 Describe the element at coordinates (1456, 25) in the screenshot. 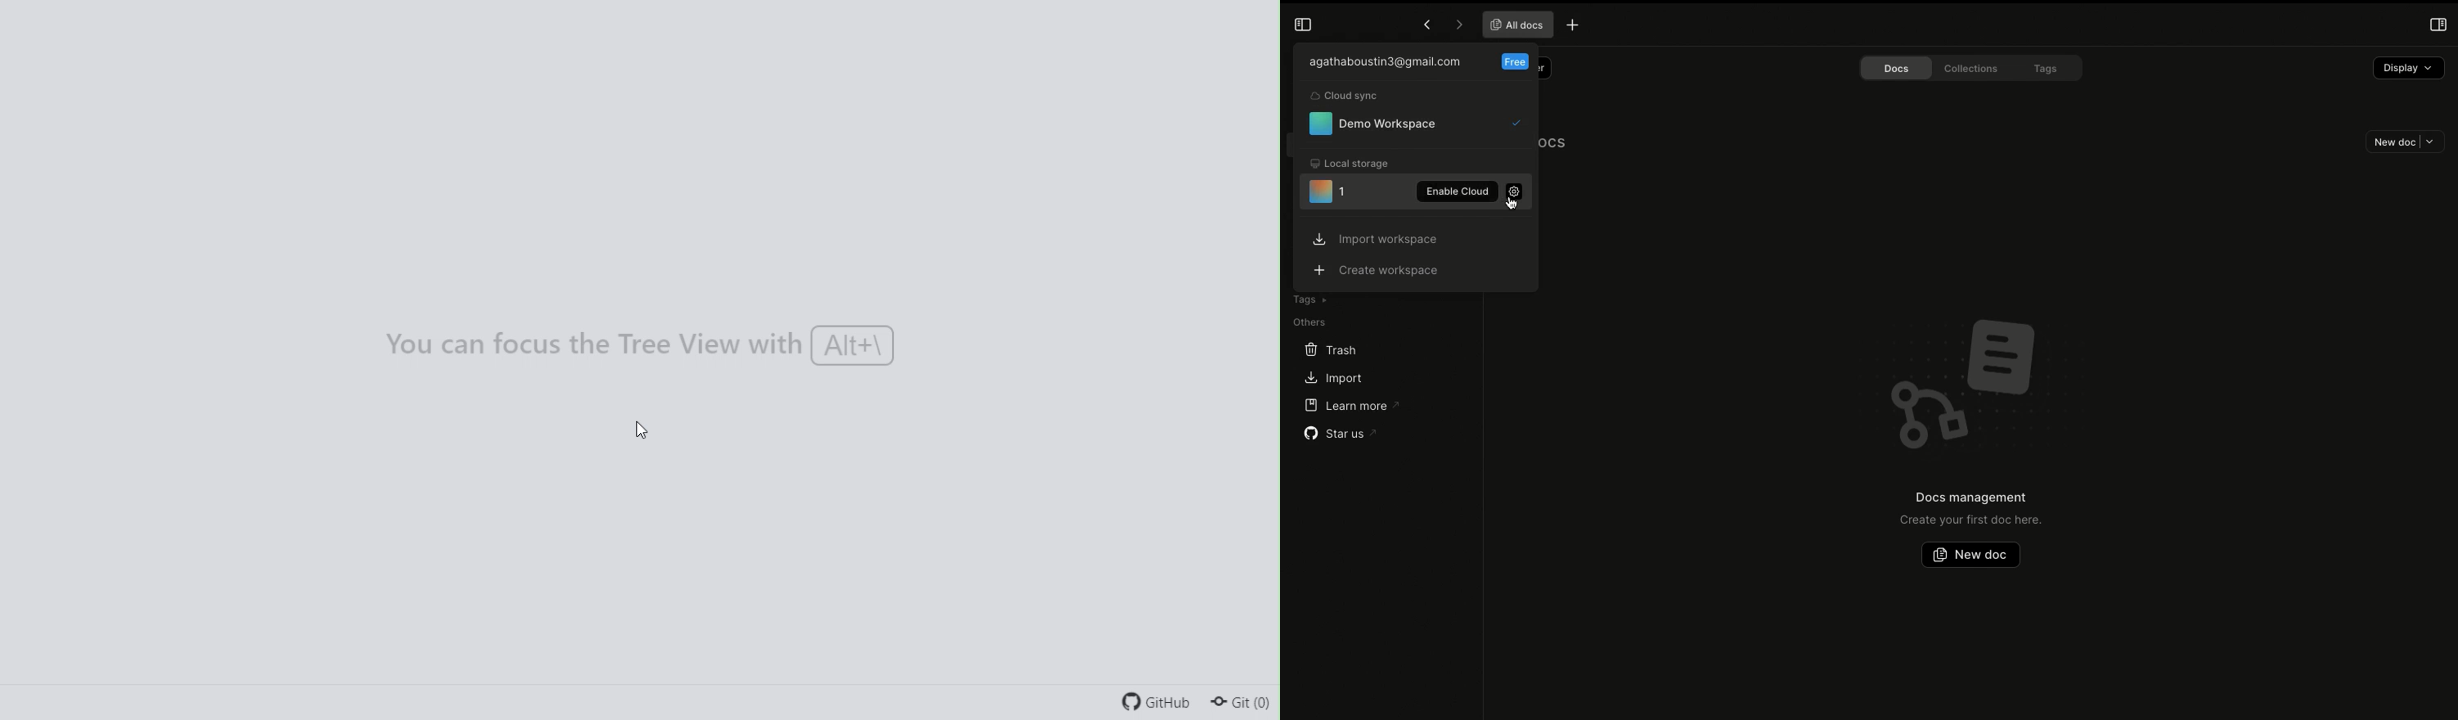

I see `Forward` at that location.